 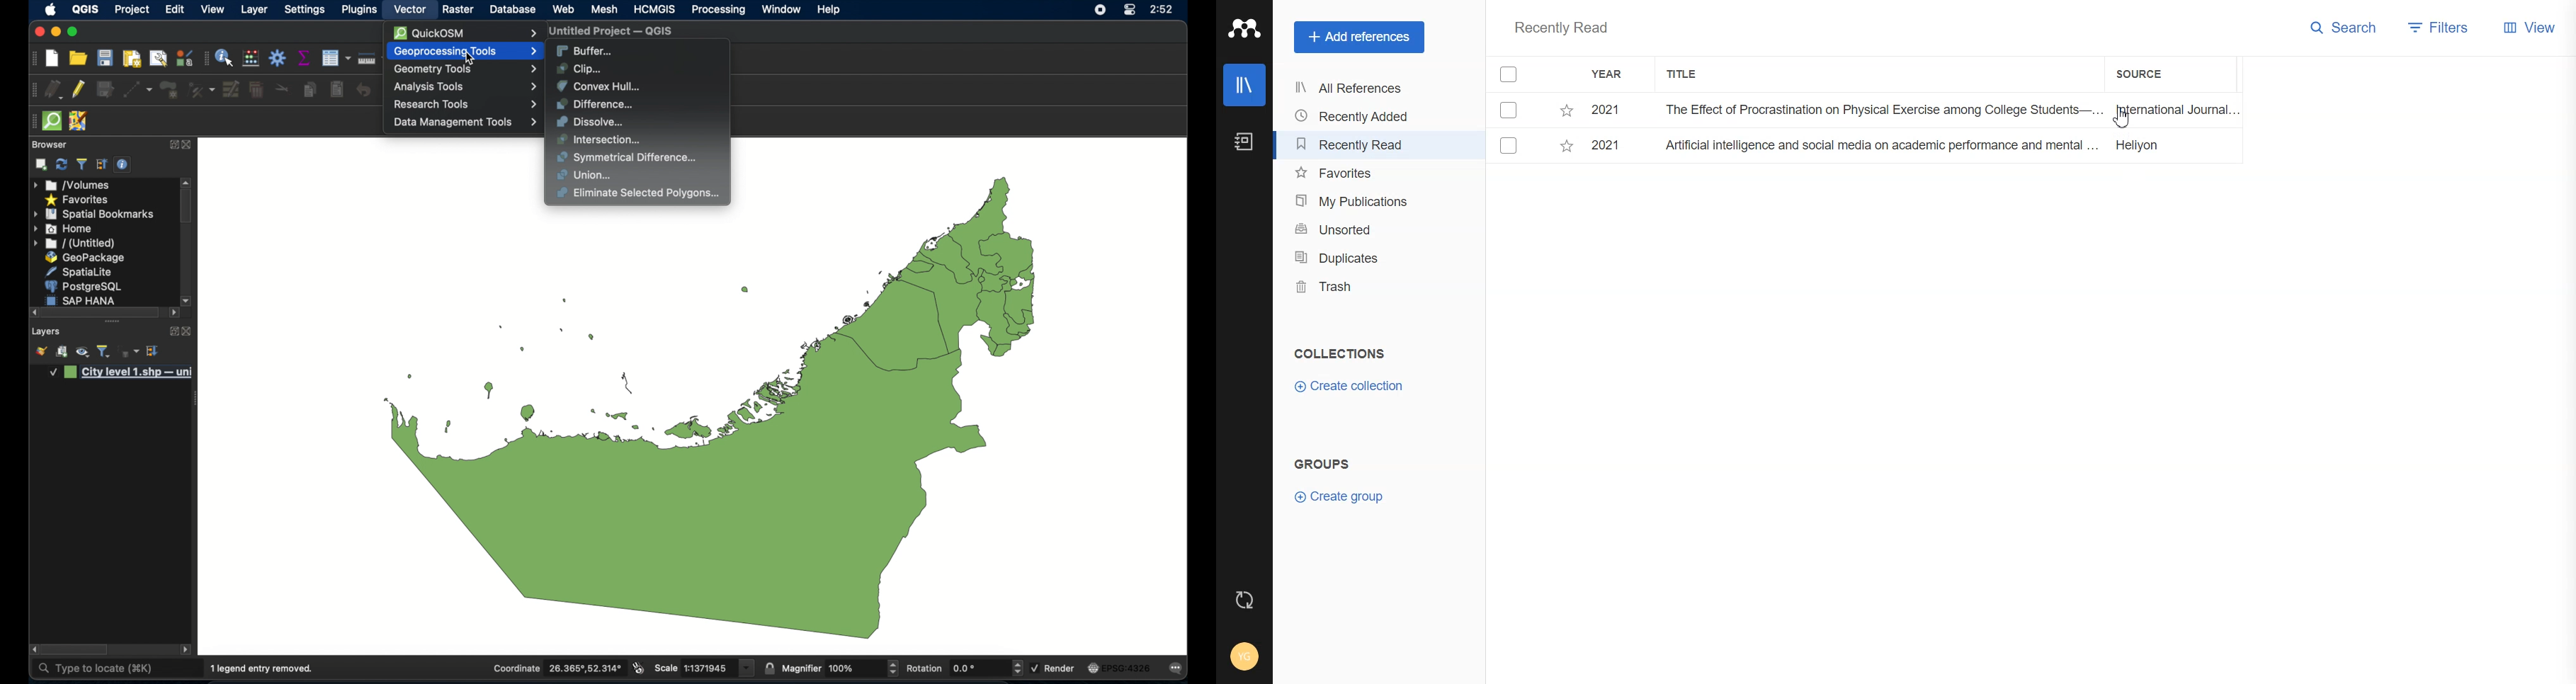 I want to click on intersection, so click(x=599, y=140).